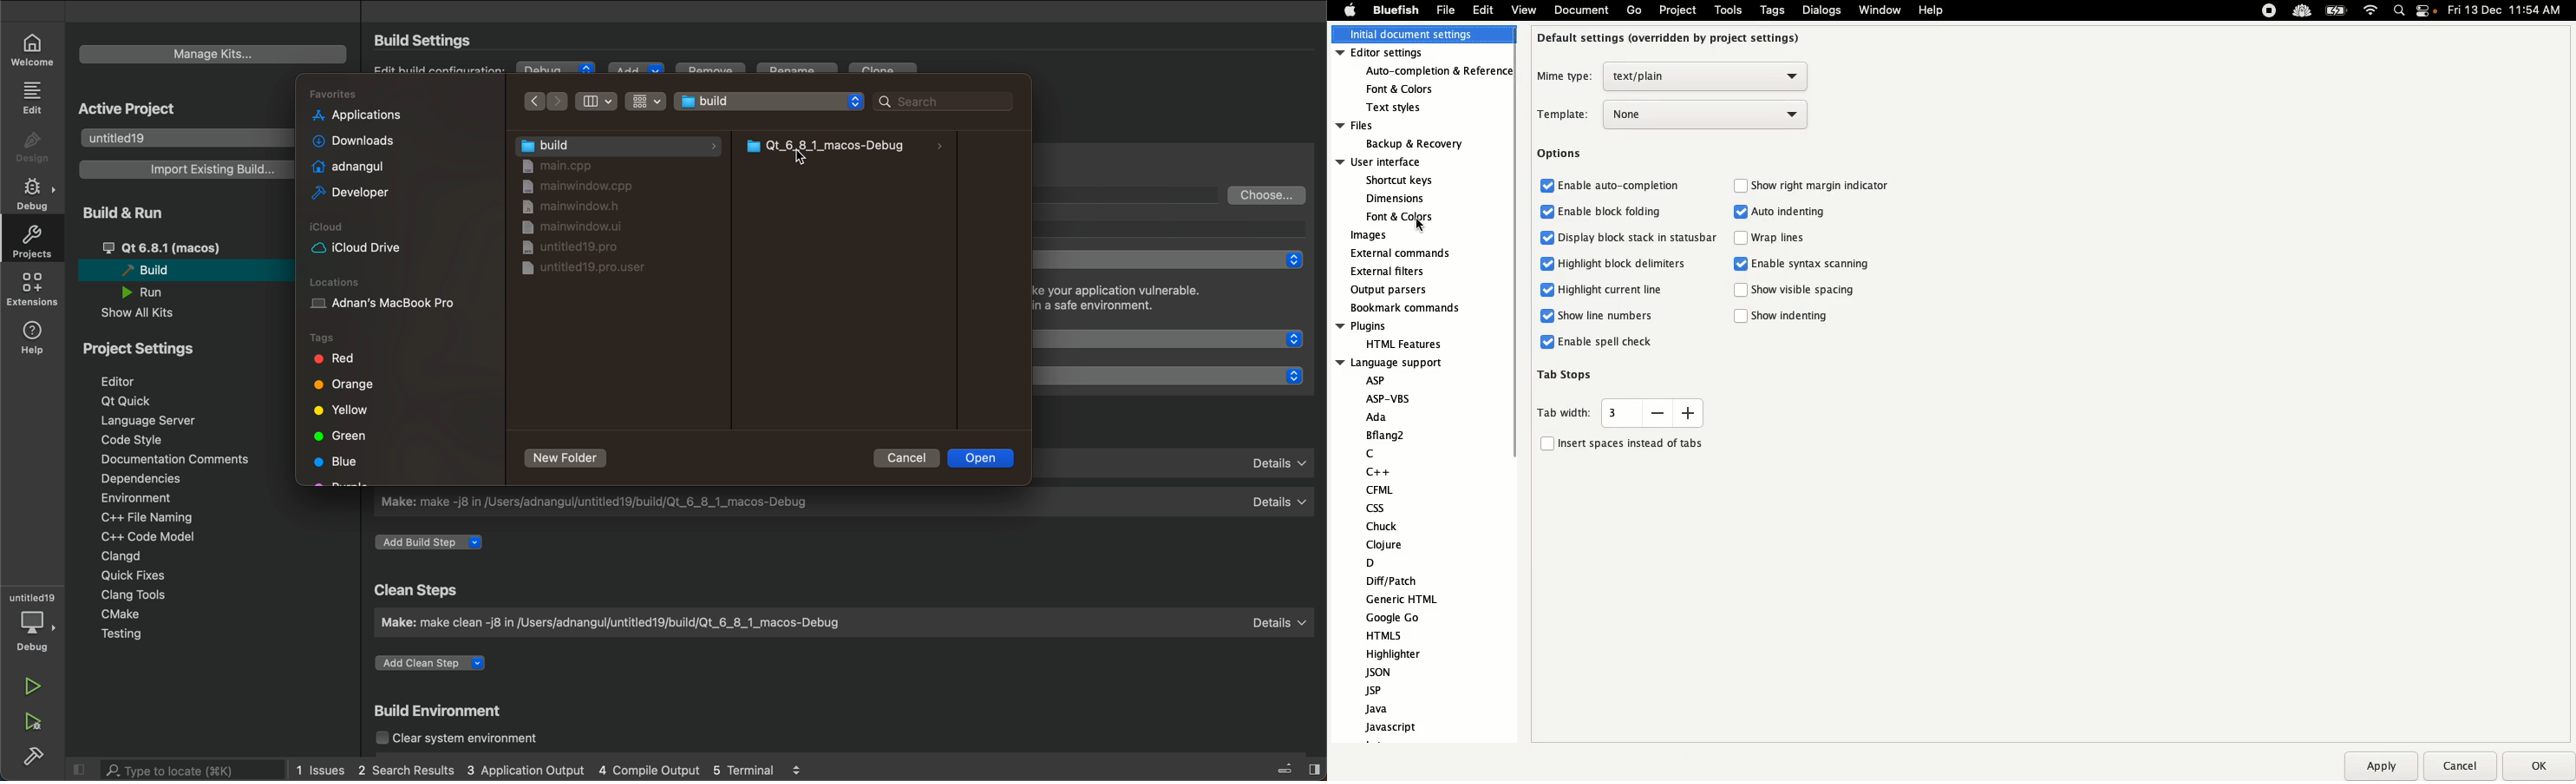 The width and height of the screenshot is (2576, 784). I want to click on Dialogs, so click(1821, 10).